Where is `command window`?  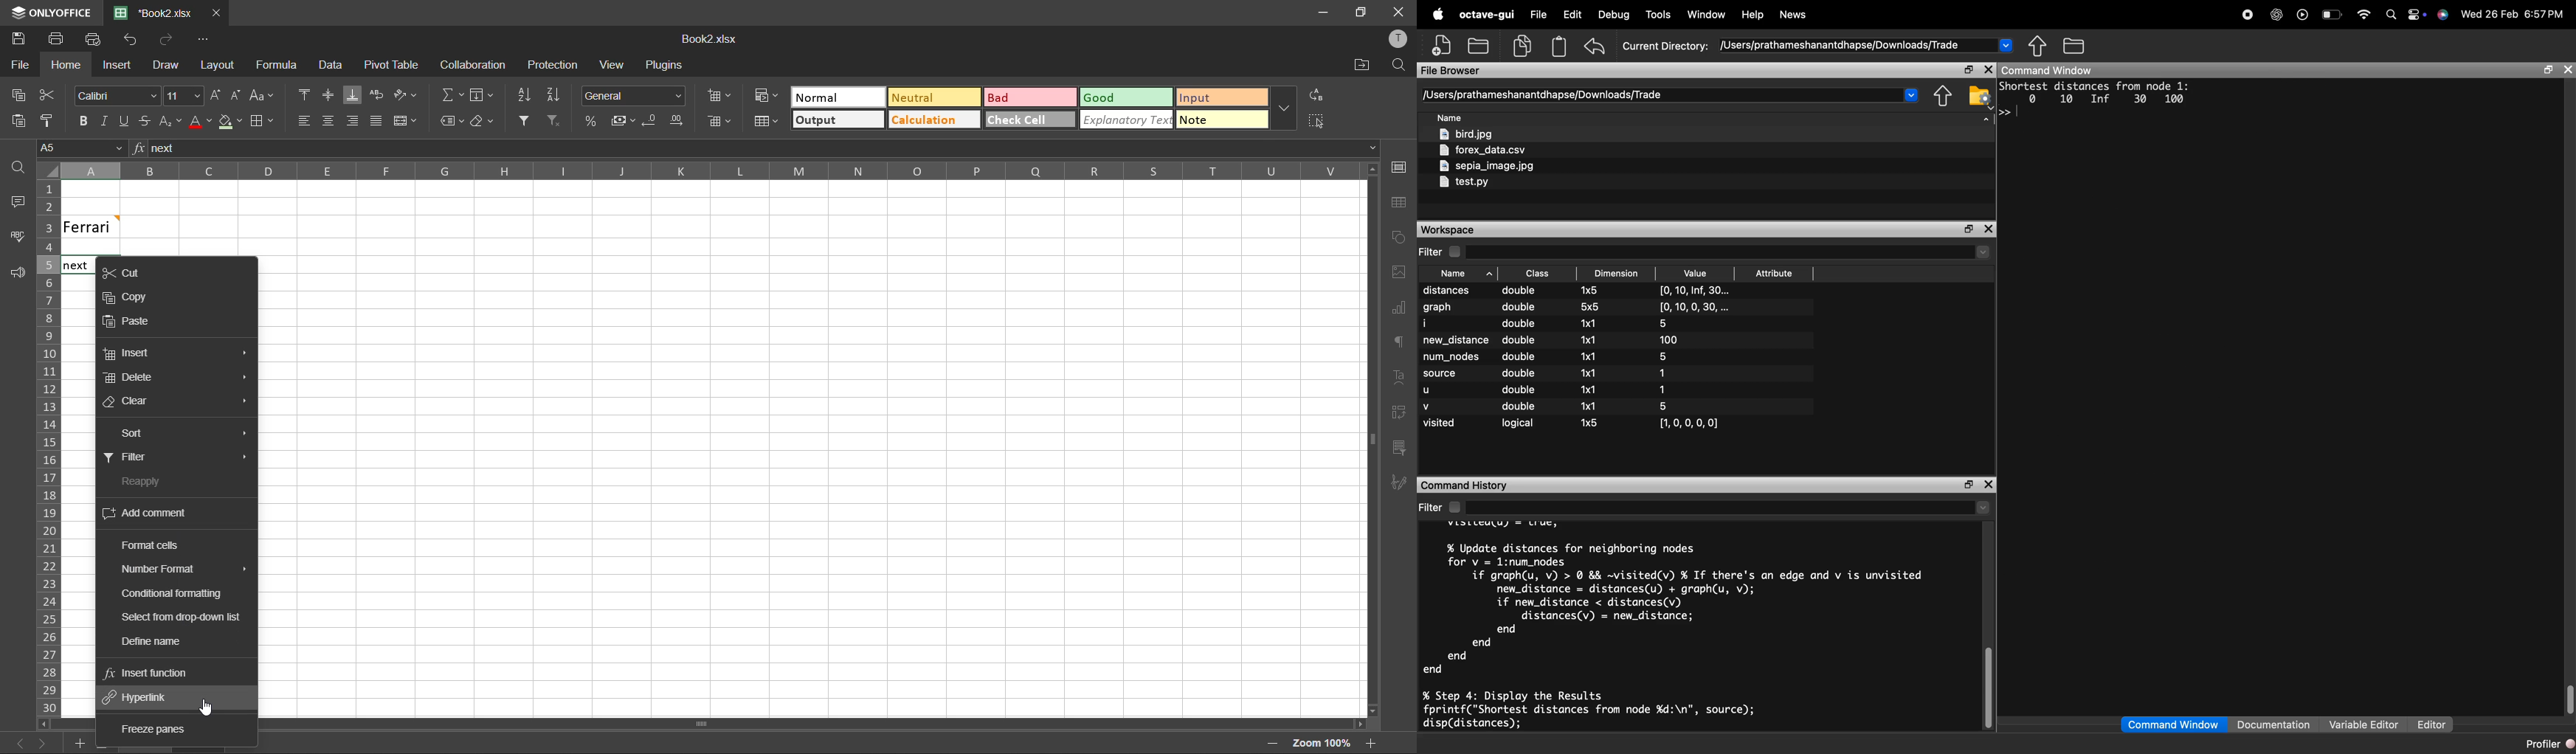 command window is located at coordinates (2047, 71).